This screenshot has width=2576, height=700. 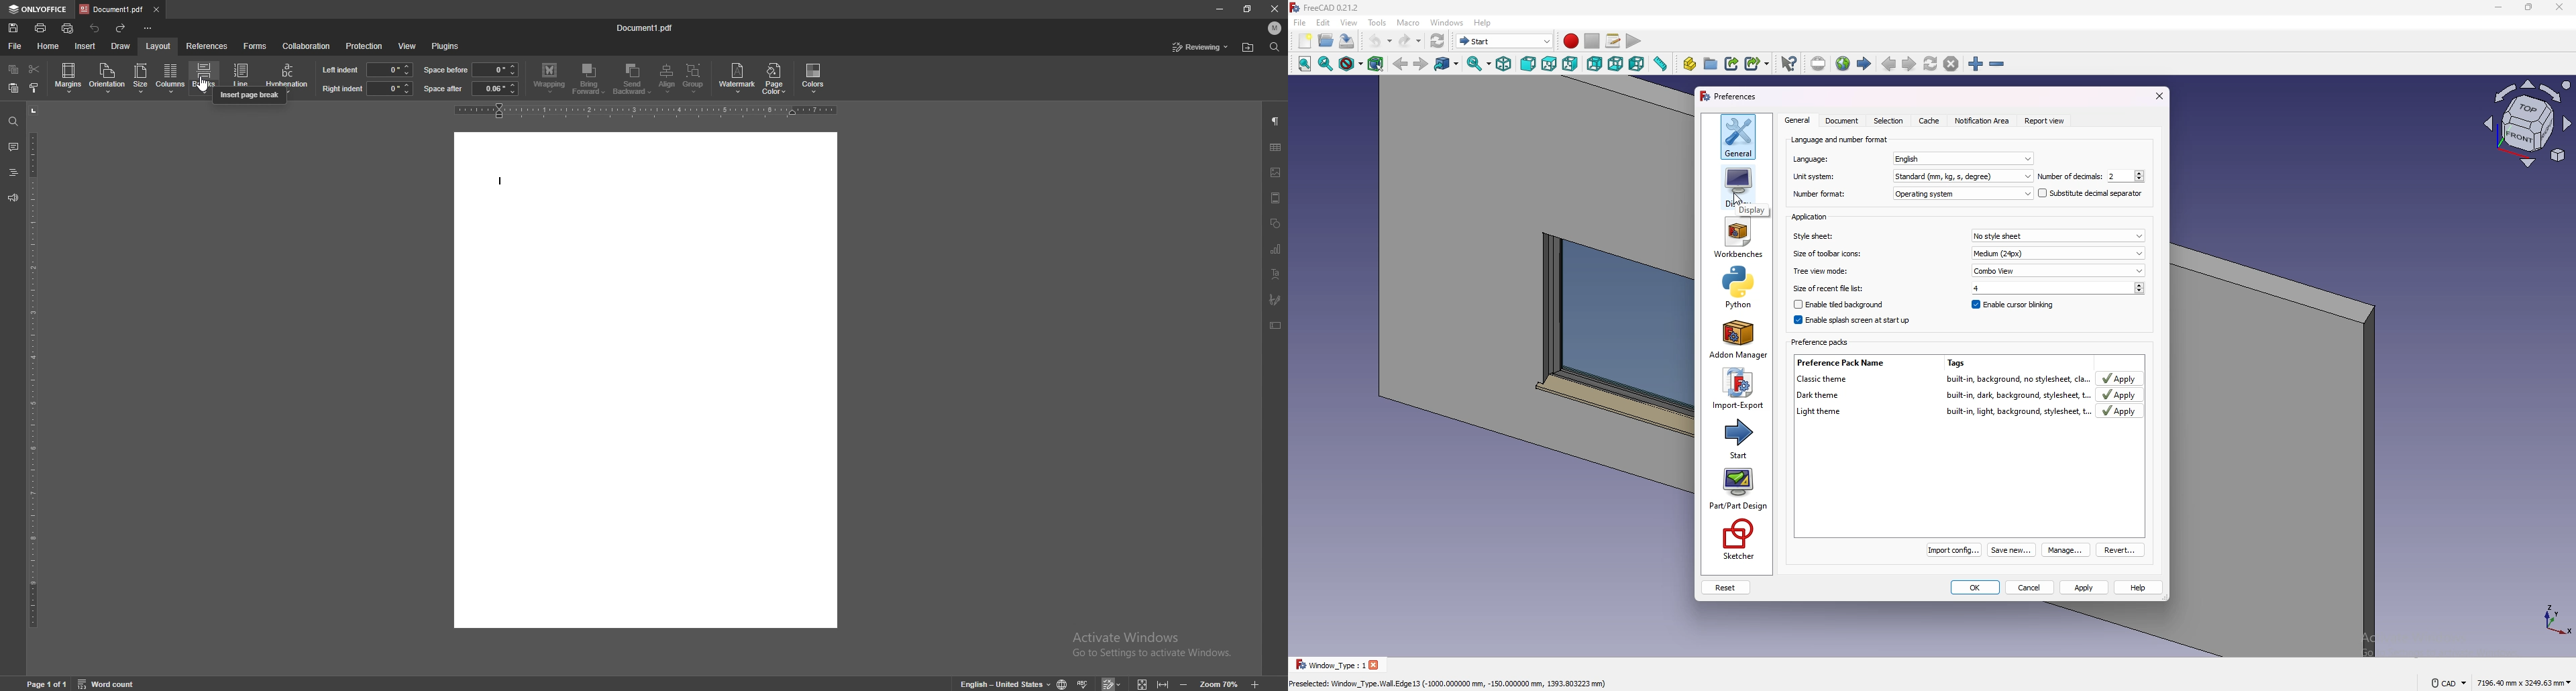 What do you see at coordinates (1335, 7) in the screenshot?
I see `FreeCAD 0.21.2` at bounding box center [1335, 7].